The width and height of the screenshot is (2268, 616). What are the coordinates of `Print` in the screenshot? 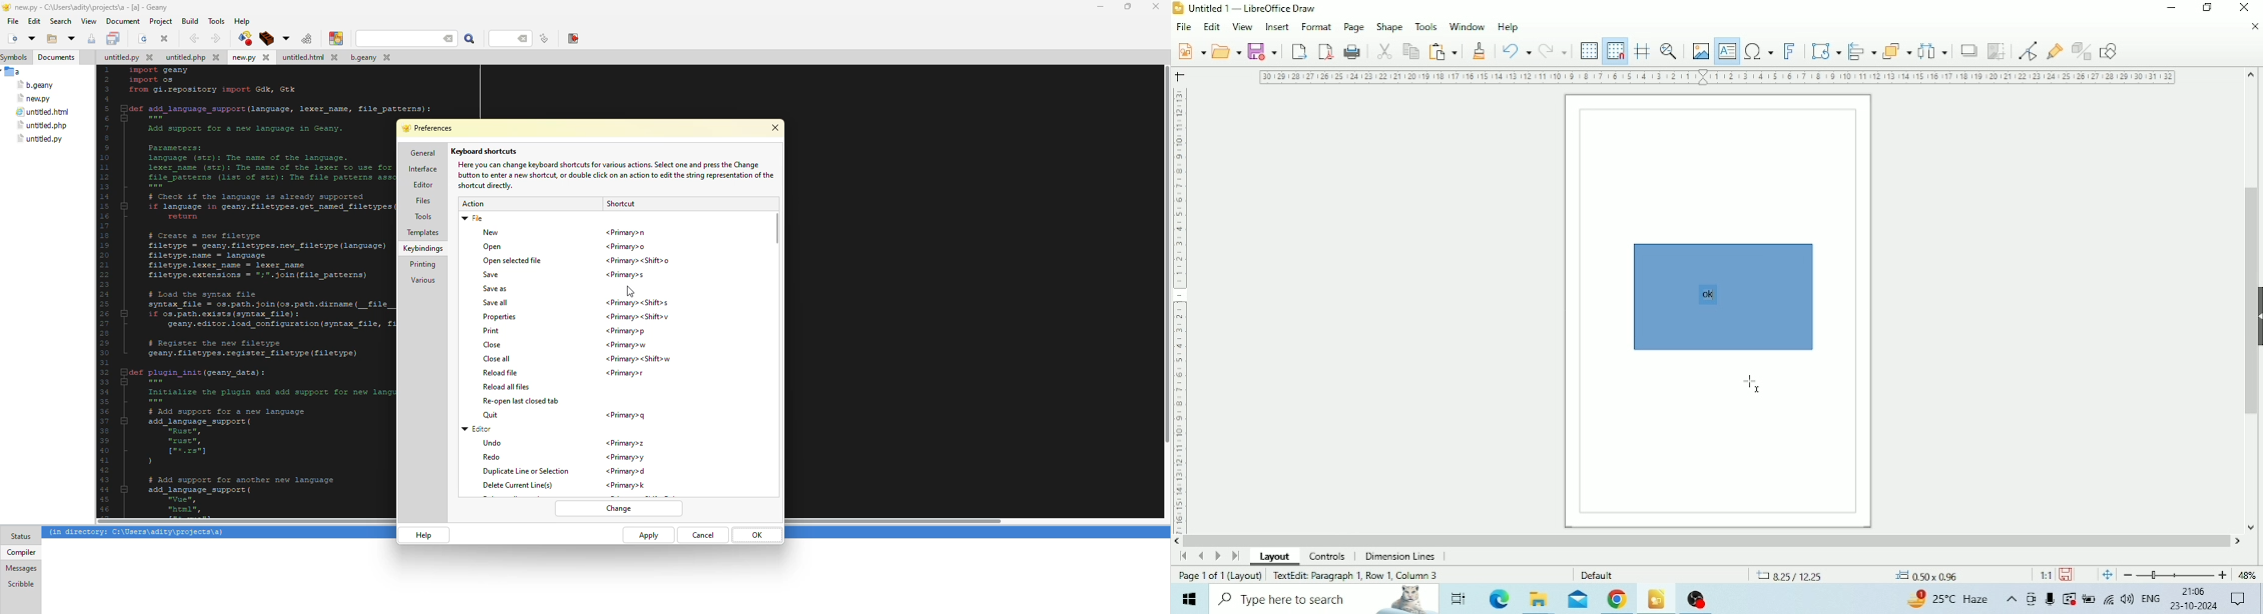 It's located at (1353, 52).